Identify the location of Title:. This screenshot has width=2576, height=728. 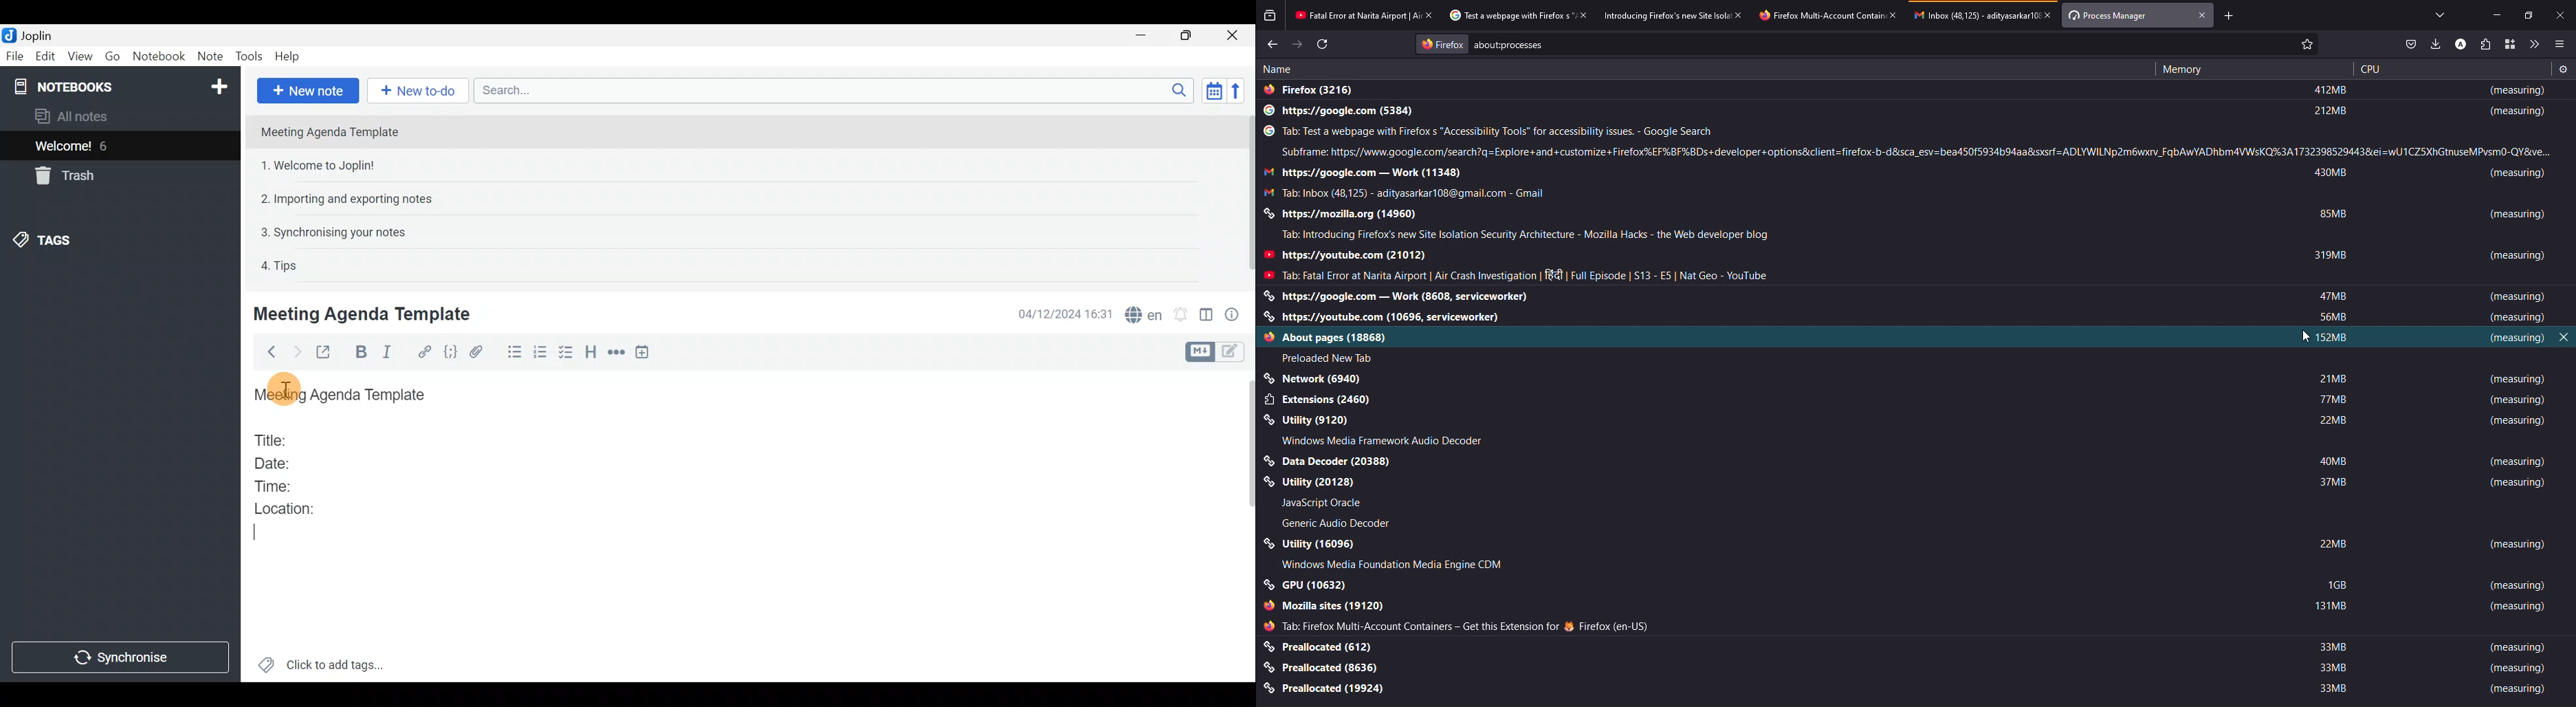
(273, 438).